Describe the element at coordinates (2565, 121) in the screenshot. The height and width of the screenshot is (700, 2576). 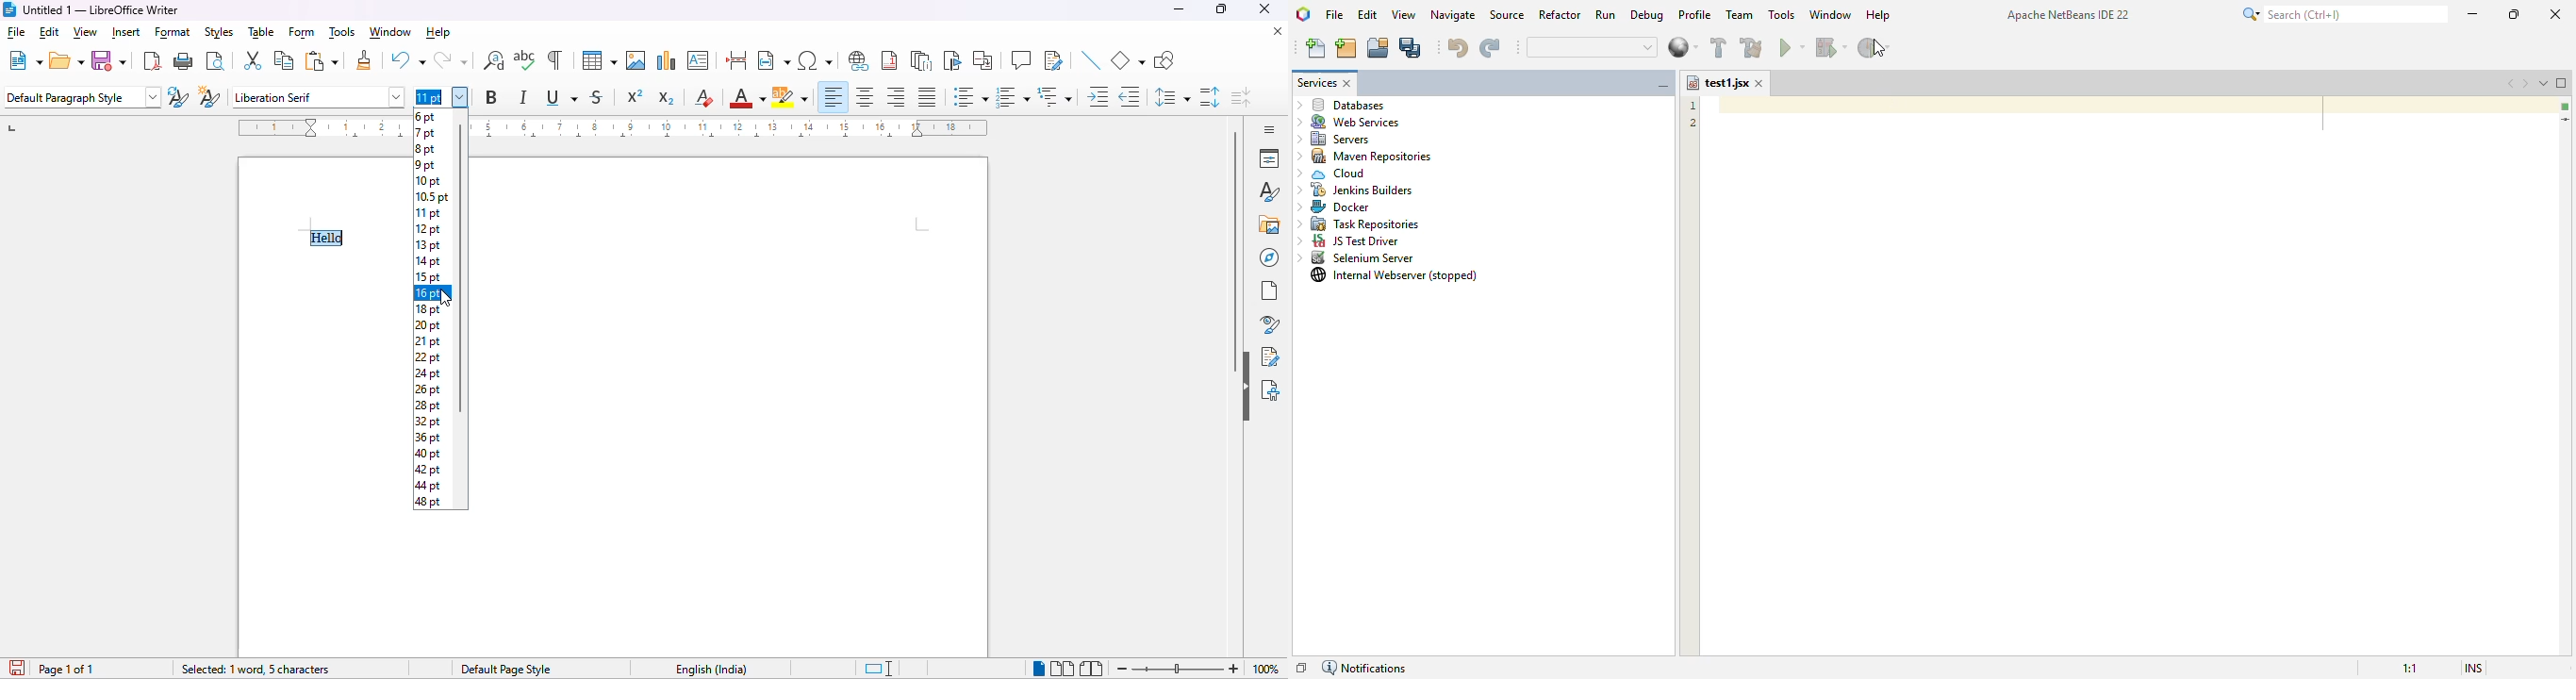
I see `current line` at that location.